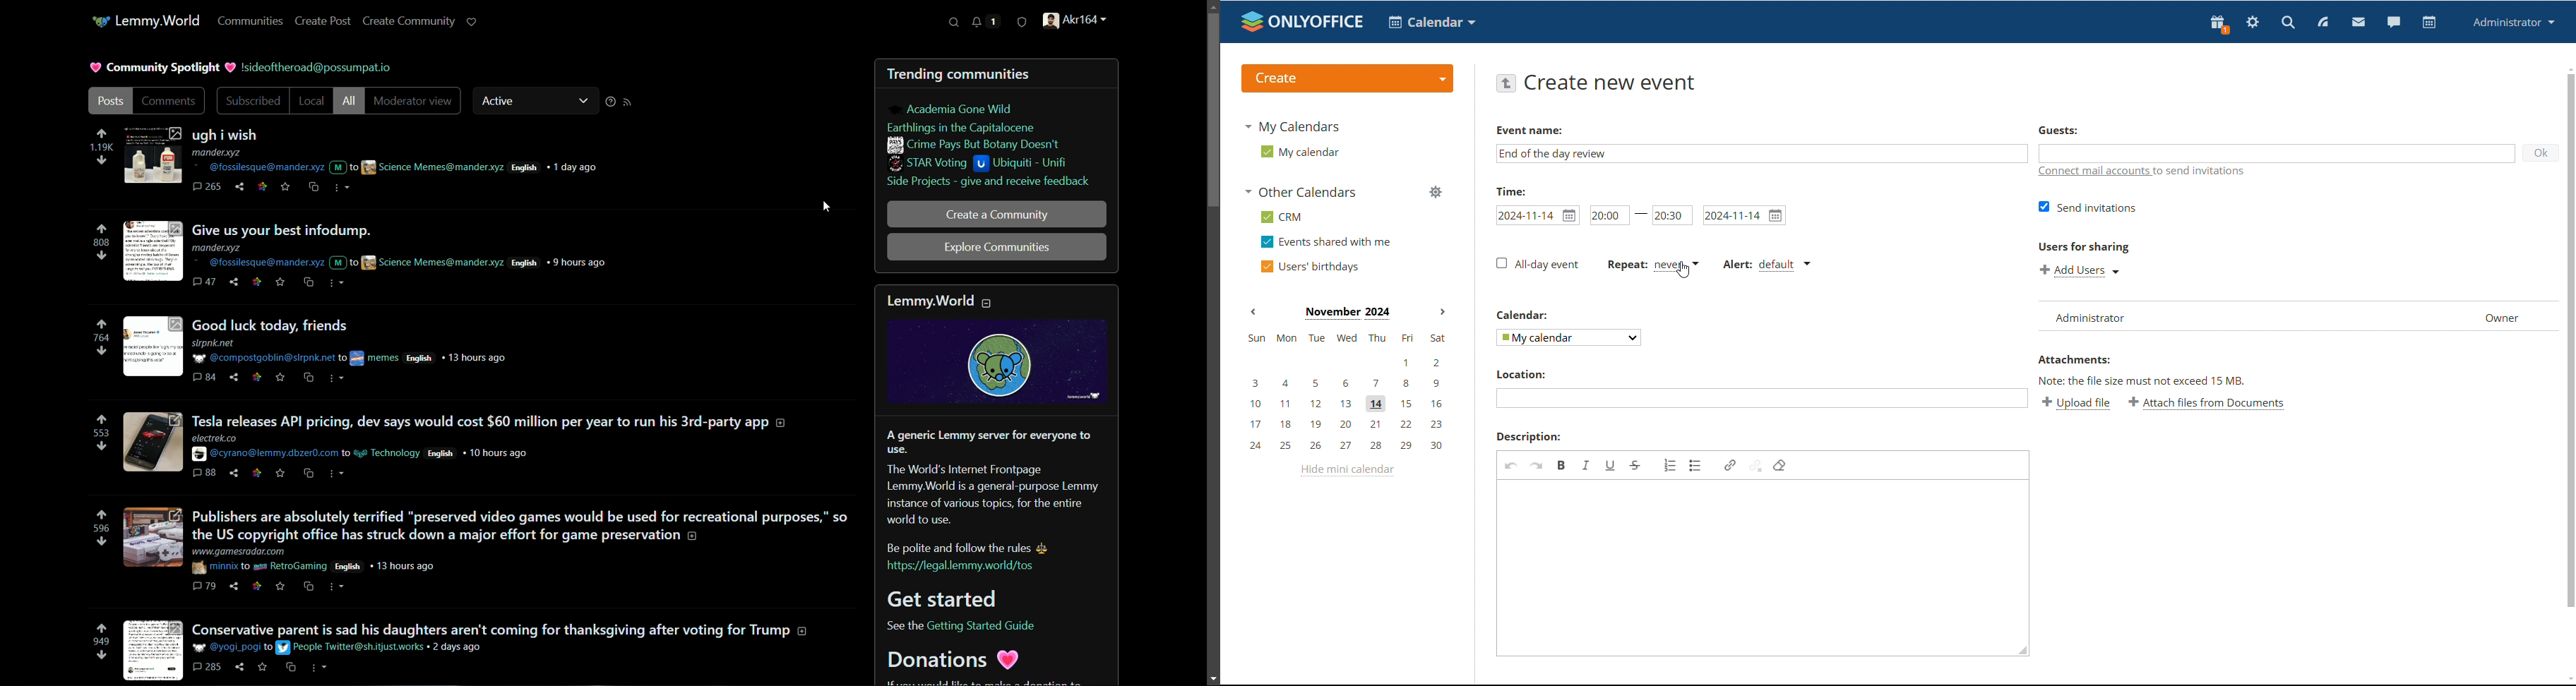 This screenshot has height=700, width=2576. I want to click on thumbnail, so click(151, 539).